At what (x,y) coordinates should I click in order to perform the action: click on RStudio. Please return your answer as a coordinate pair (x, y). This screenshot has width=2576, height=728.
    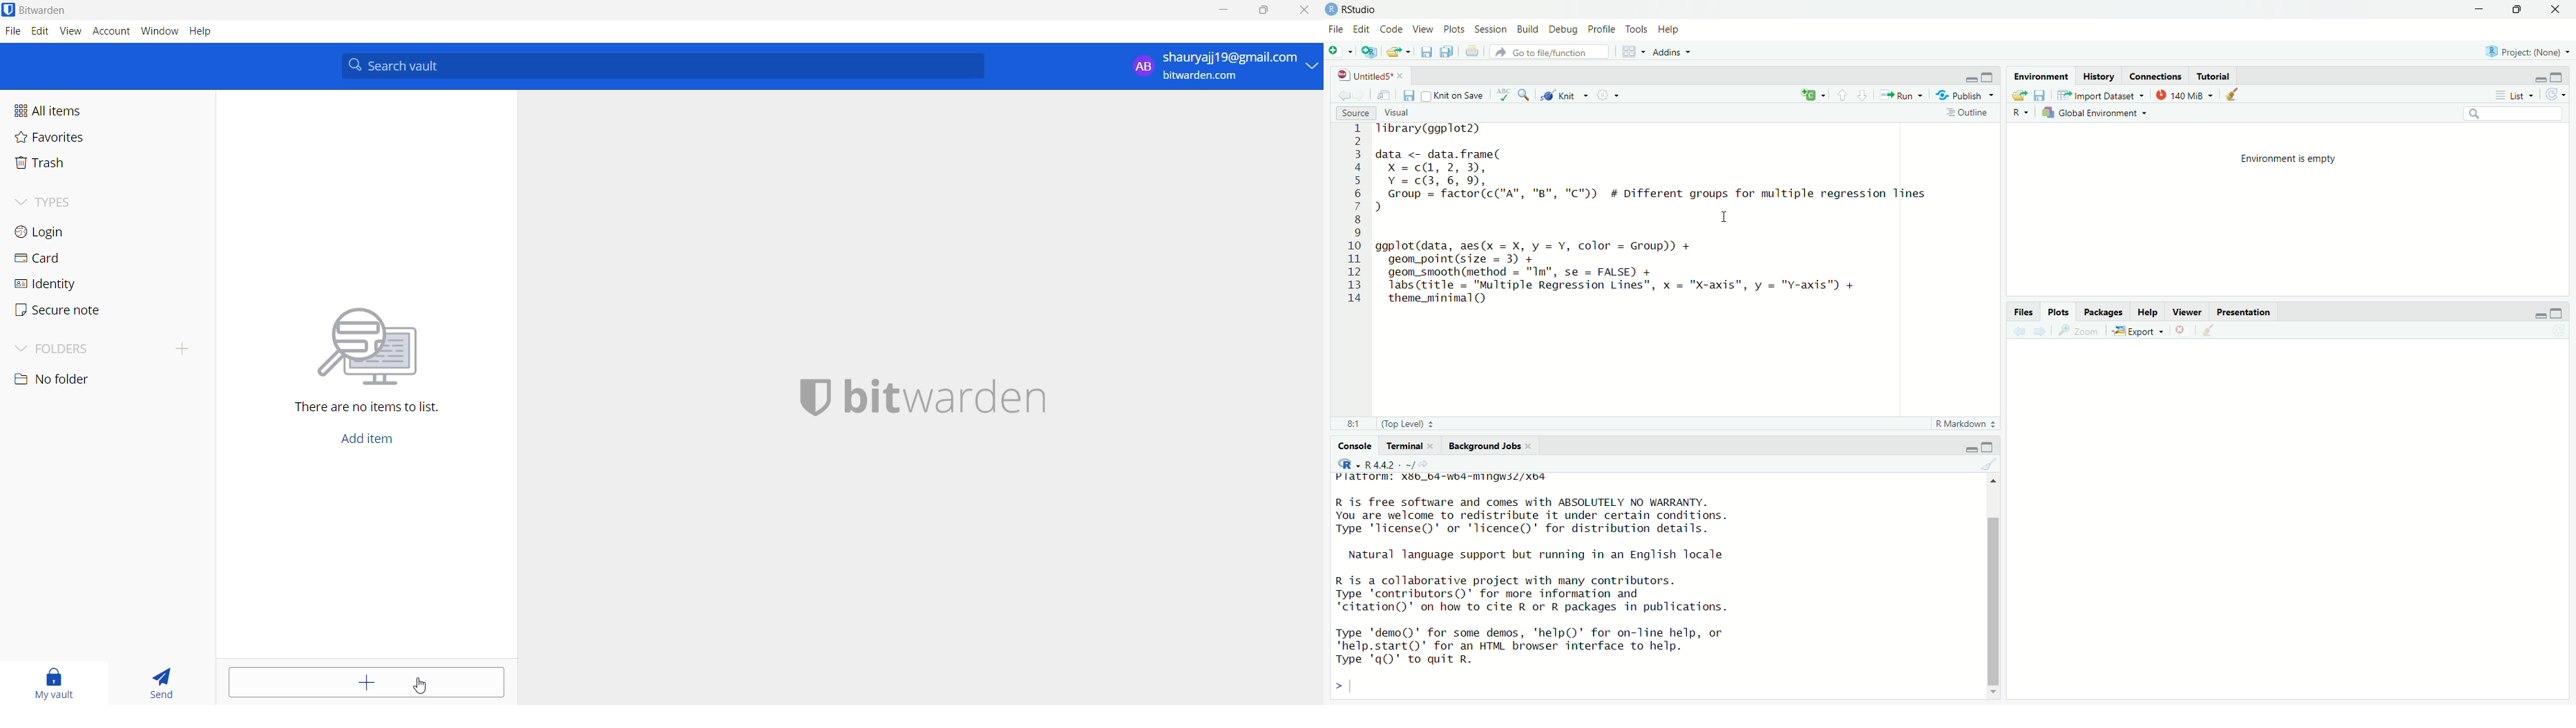
    Looking at the image, I should click on (1354, 9).